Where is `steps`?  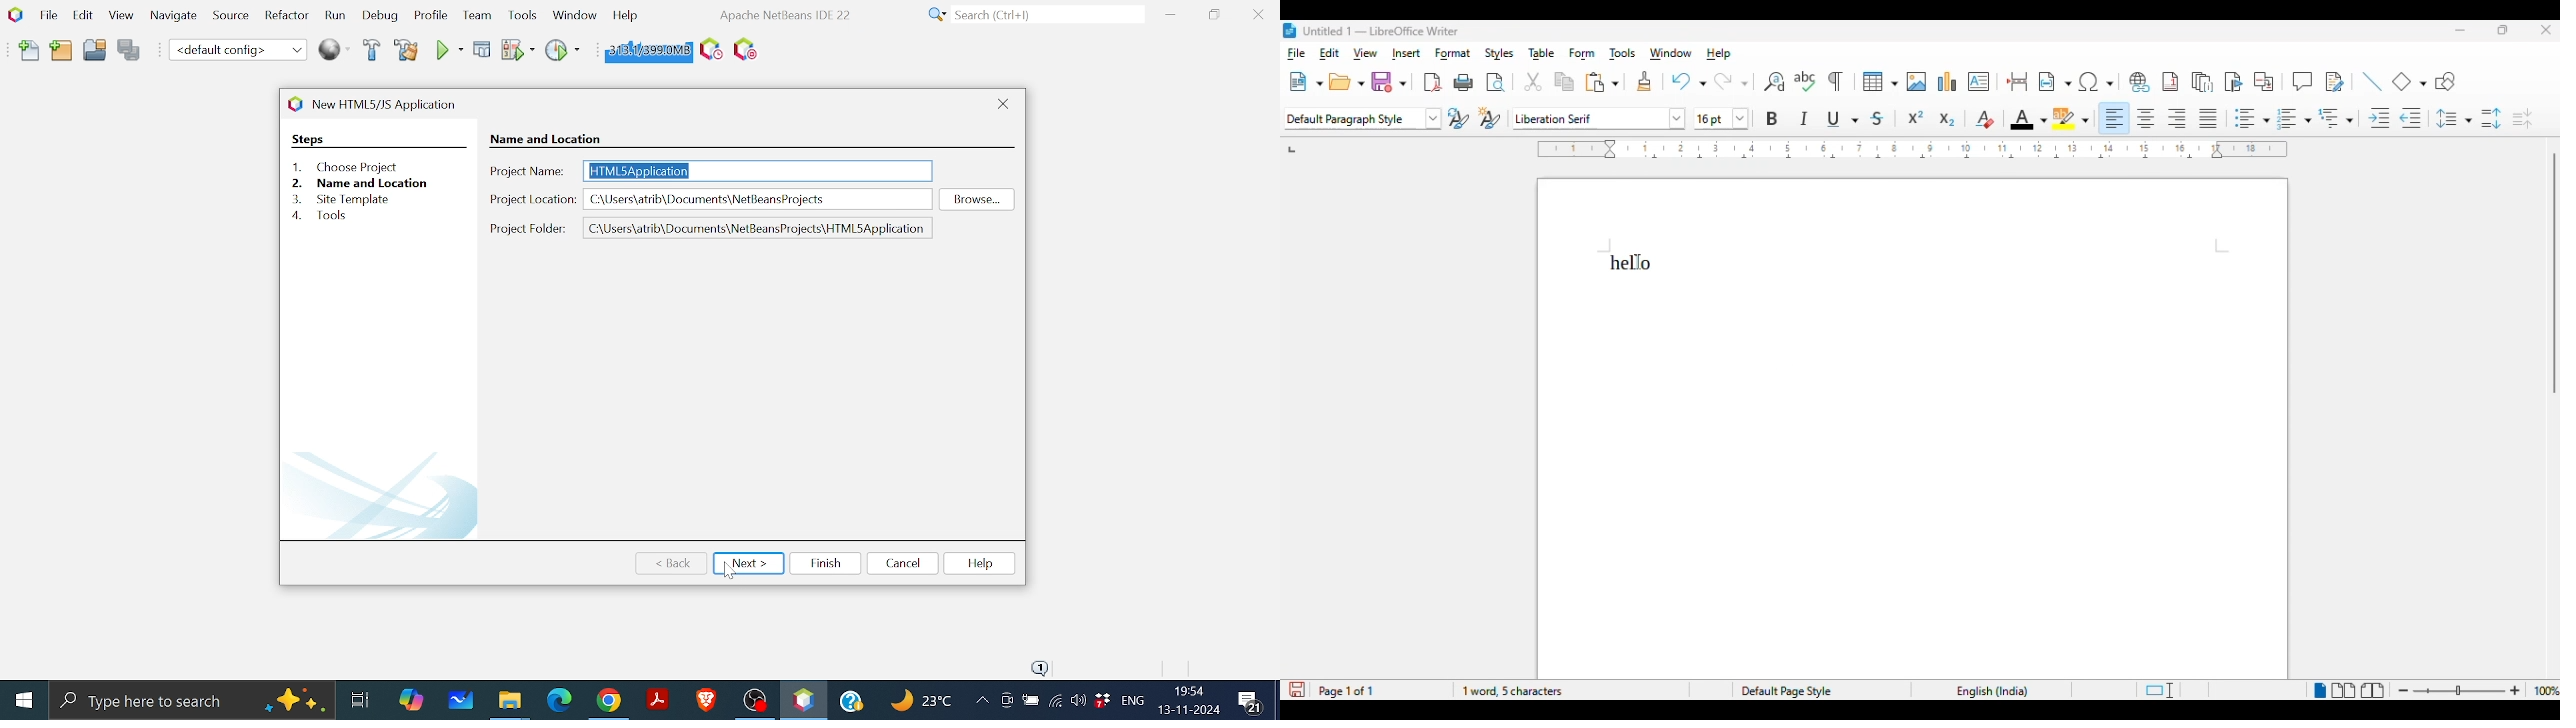
steps is located at coordinates (308, 139).